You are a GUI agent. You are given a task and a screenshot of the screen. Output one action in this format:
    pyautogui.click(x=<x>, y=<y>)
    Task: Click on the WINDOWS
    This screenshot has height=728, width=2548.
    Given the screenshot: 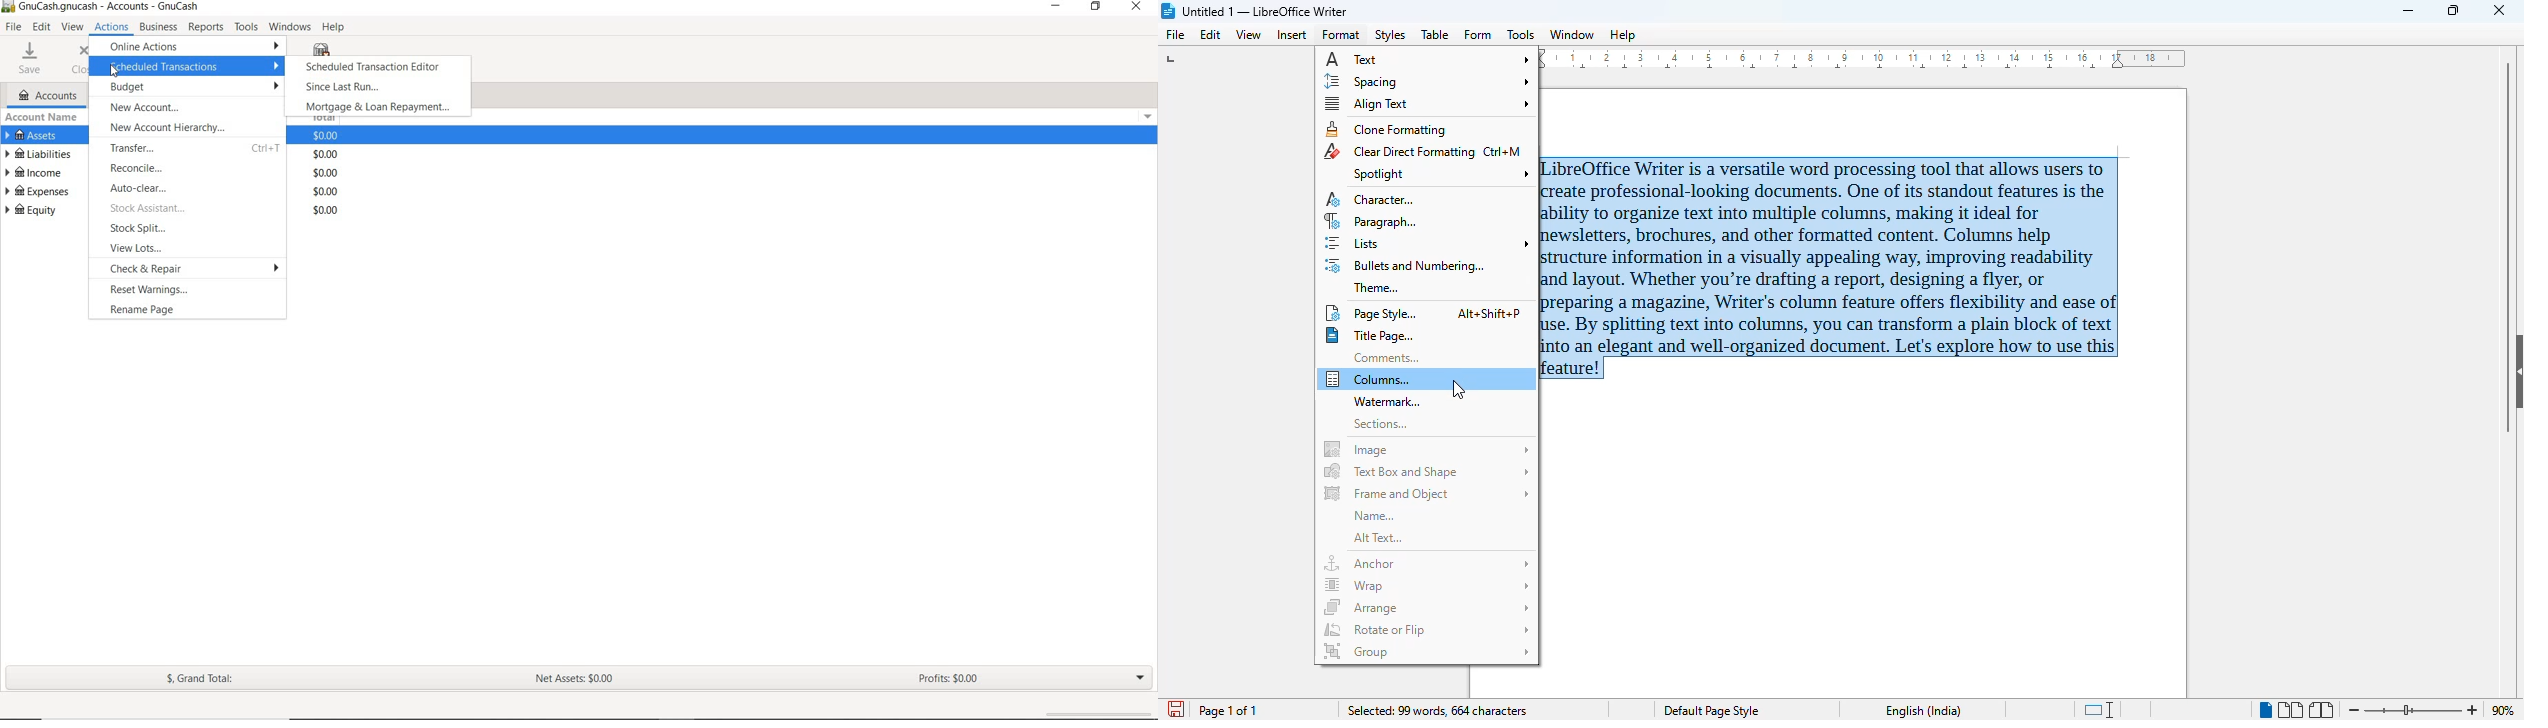 What is the action you would take?
    pyautogui.click(x=288, y=27)
    